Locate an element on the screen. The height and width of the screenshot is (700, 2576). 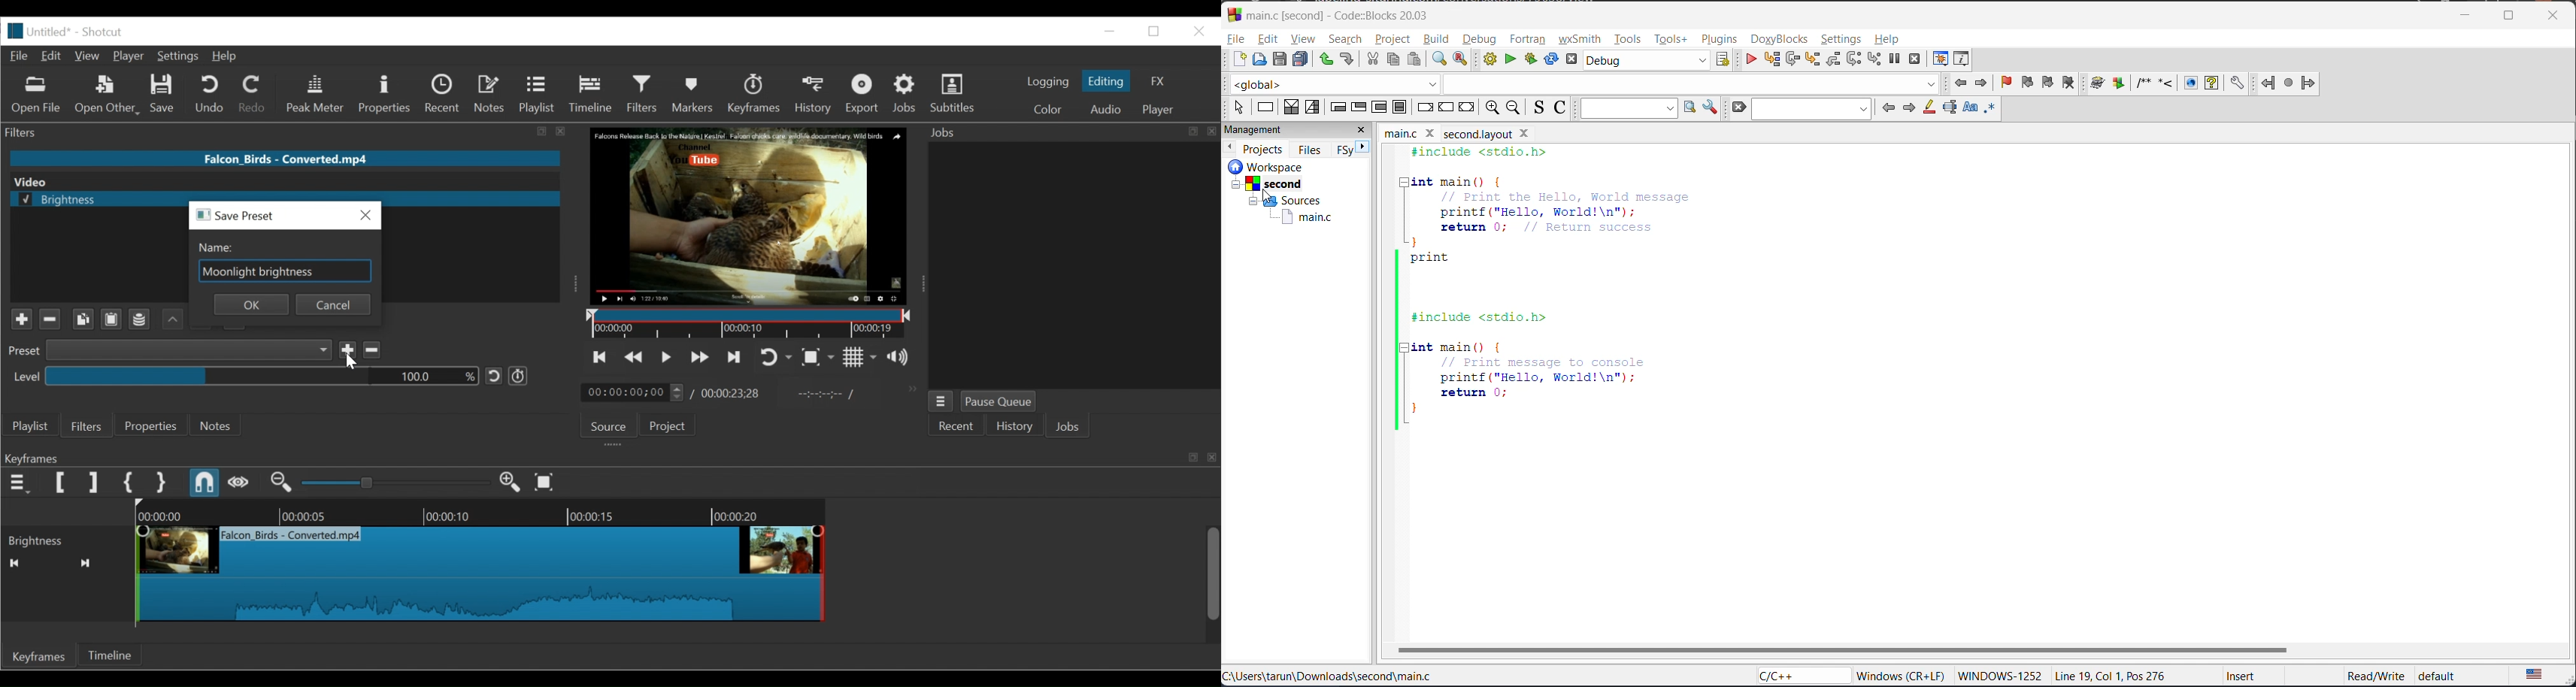
text language is located at coordinates (2533, 675).